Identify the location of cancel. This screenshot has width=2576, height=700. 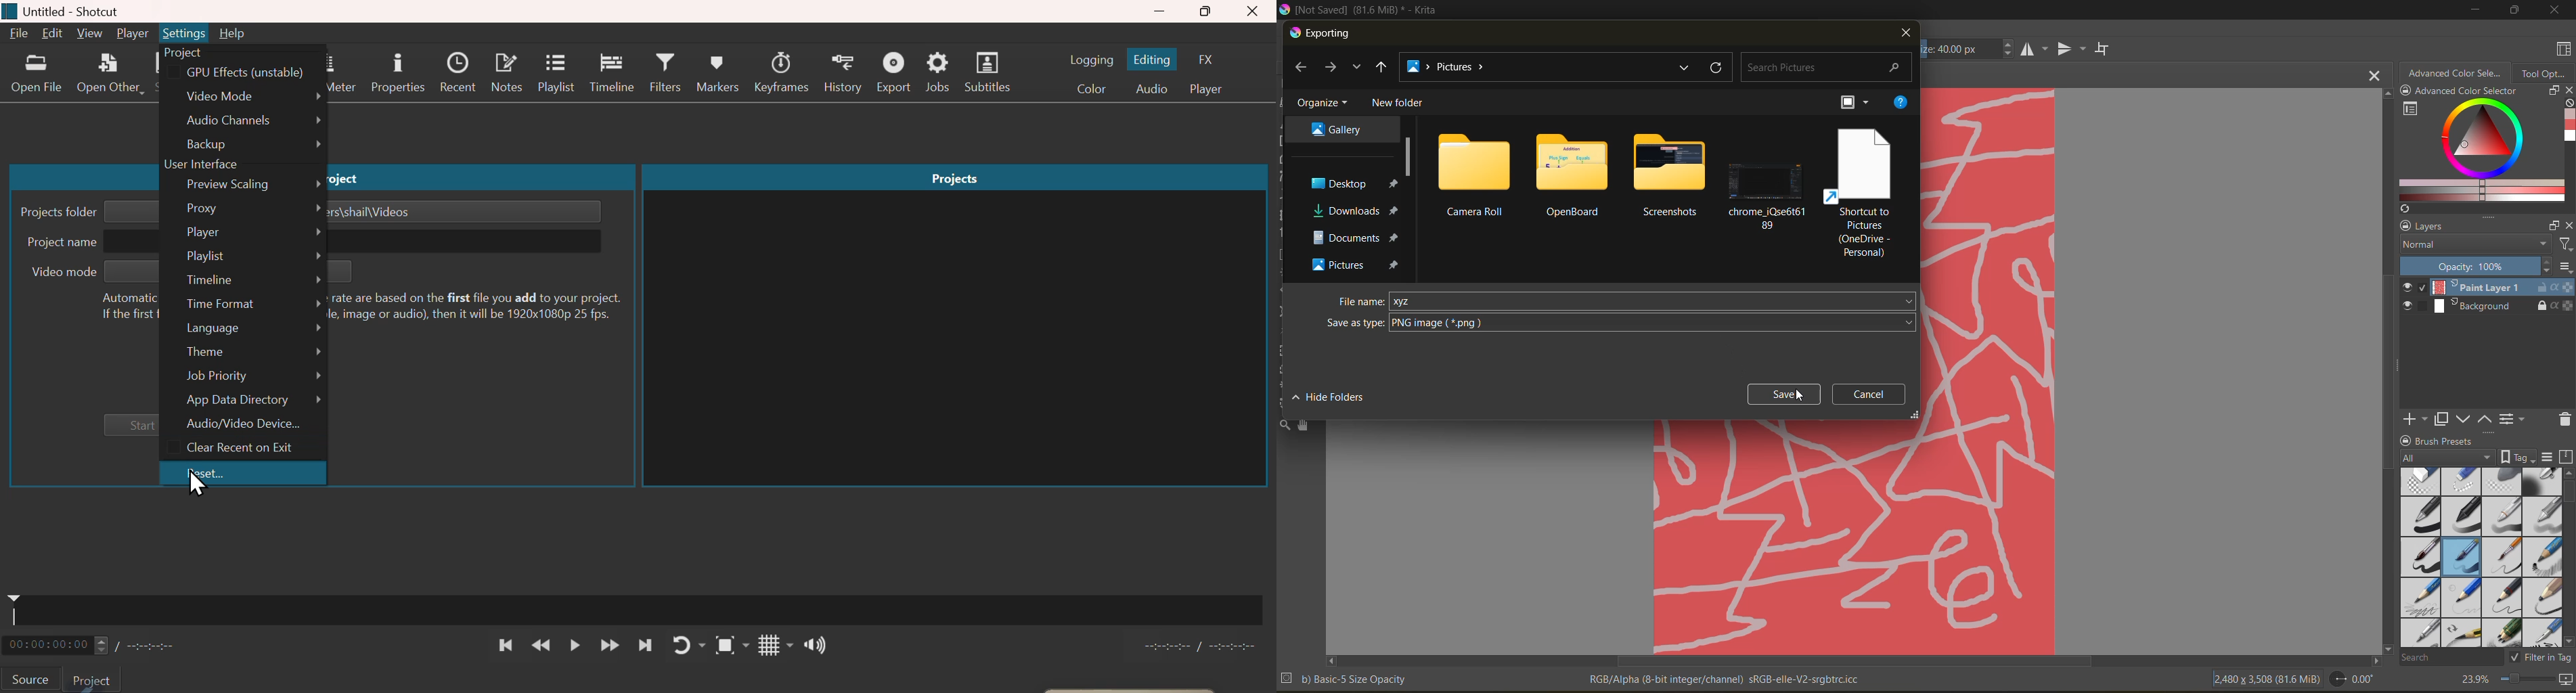
(1874, 394).